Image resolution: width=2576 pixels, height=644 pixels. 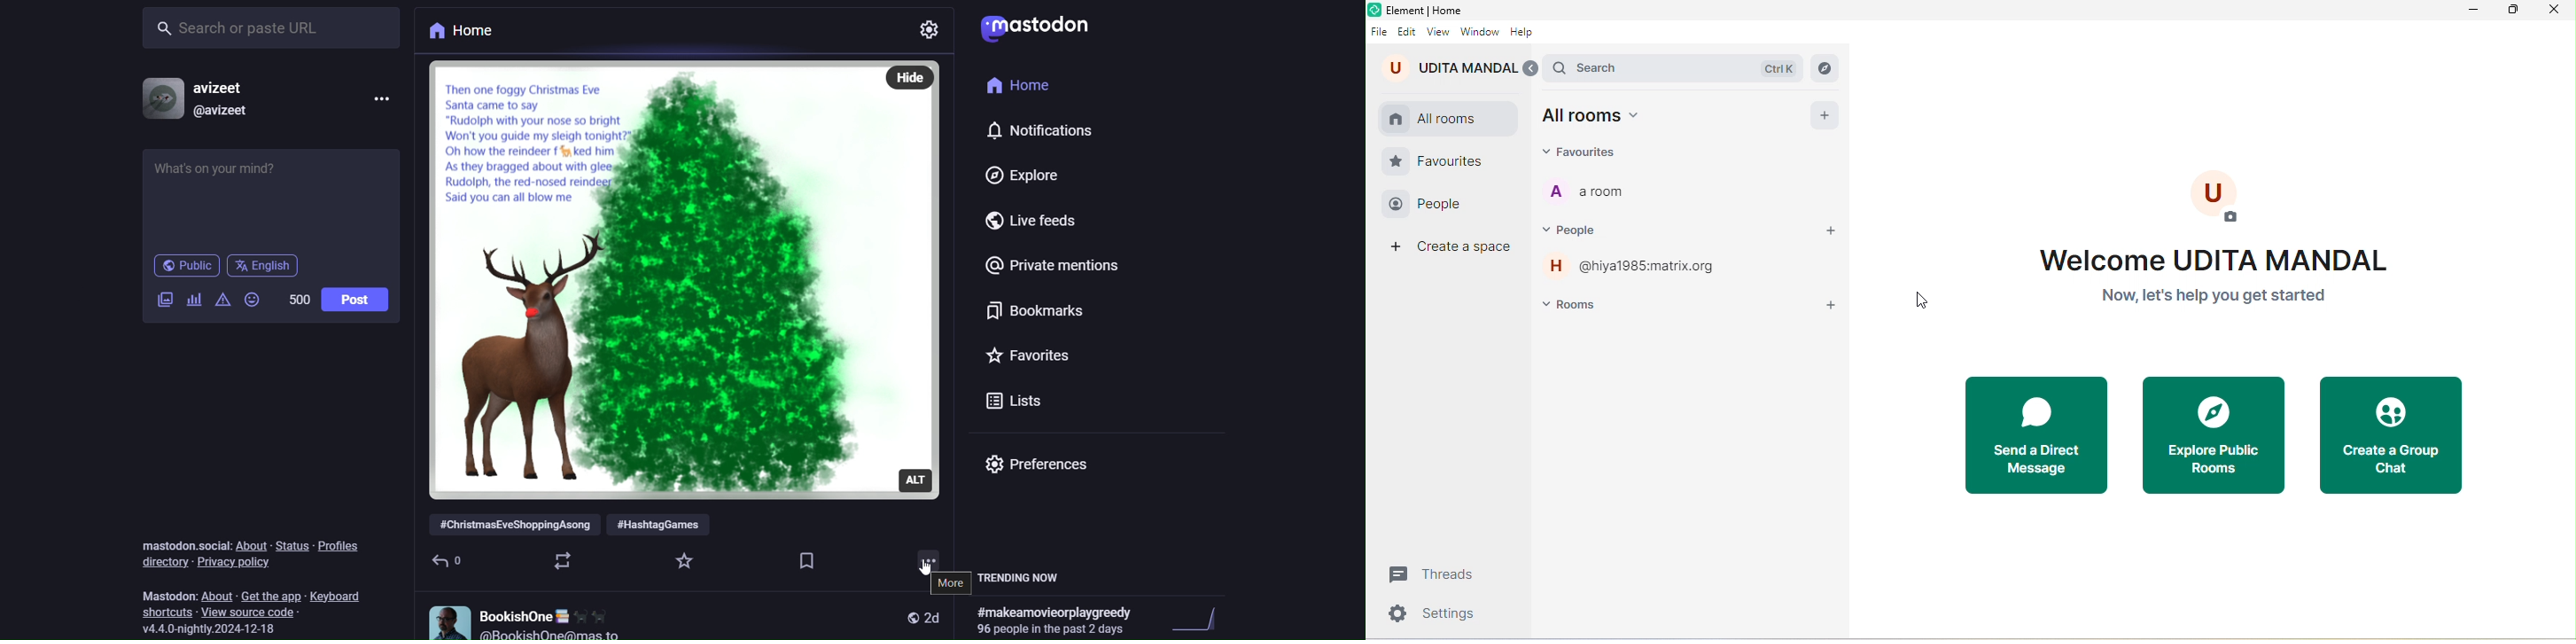 What do you see at coordinates (1596, 154) in the screenshot?
I see `favorites` at bounding box center [1596, 154].